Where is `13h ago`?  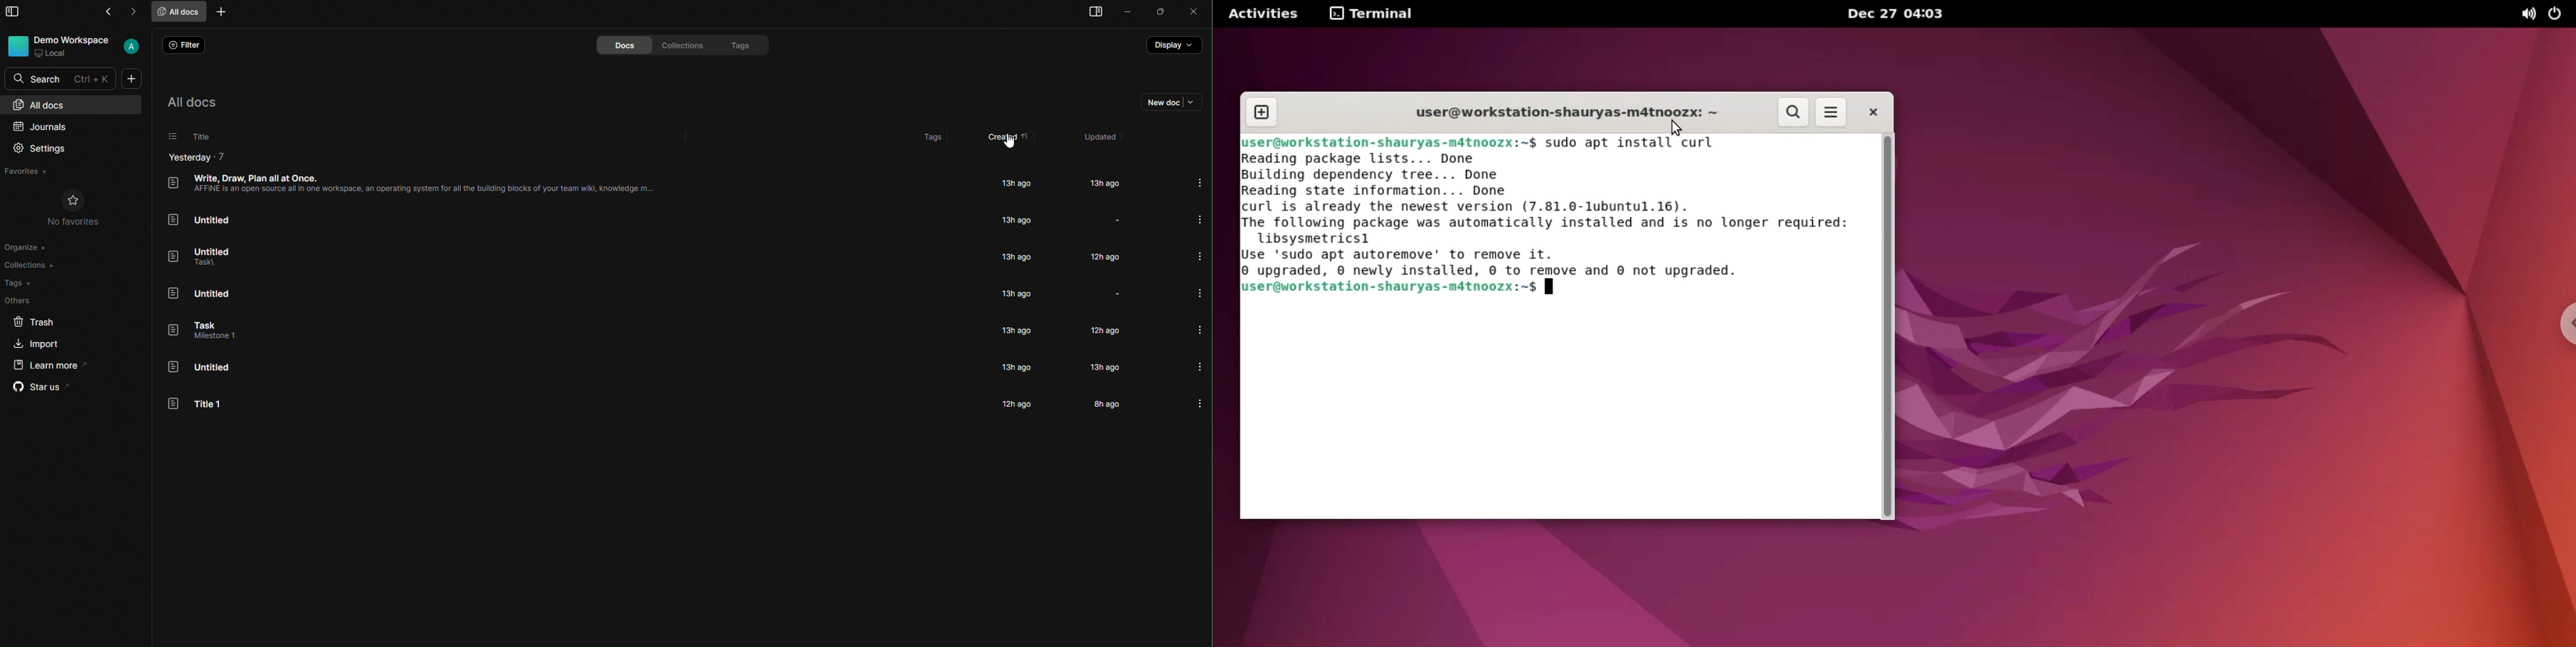
13h ago is located at coordinates (1014, 294).